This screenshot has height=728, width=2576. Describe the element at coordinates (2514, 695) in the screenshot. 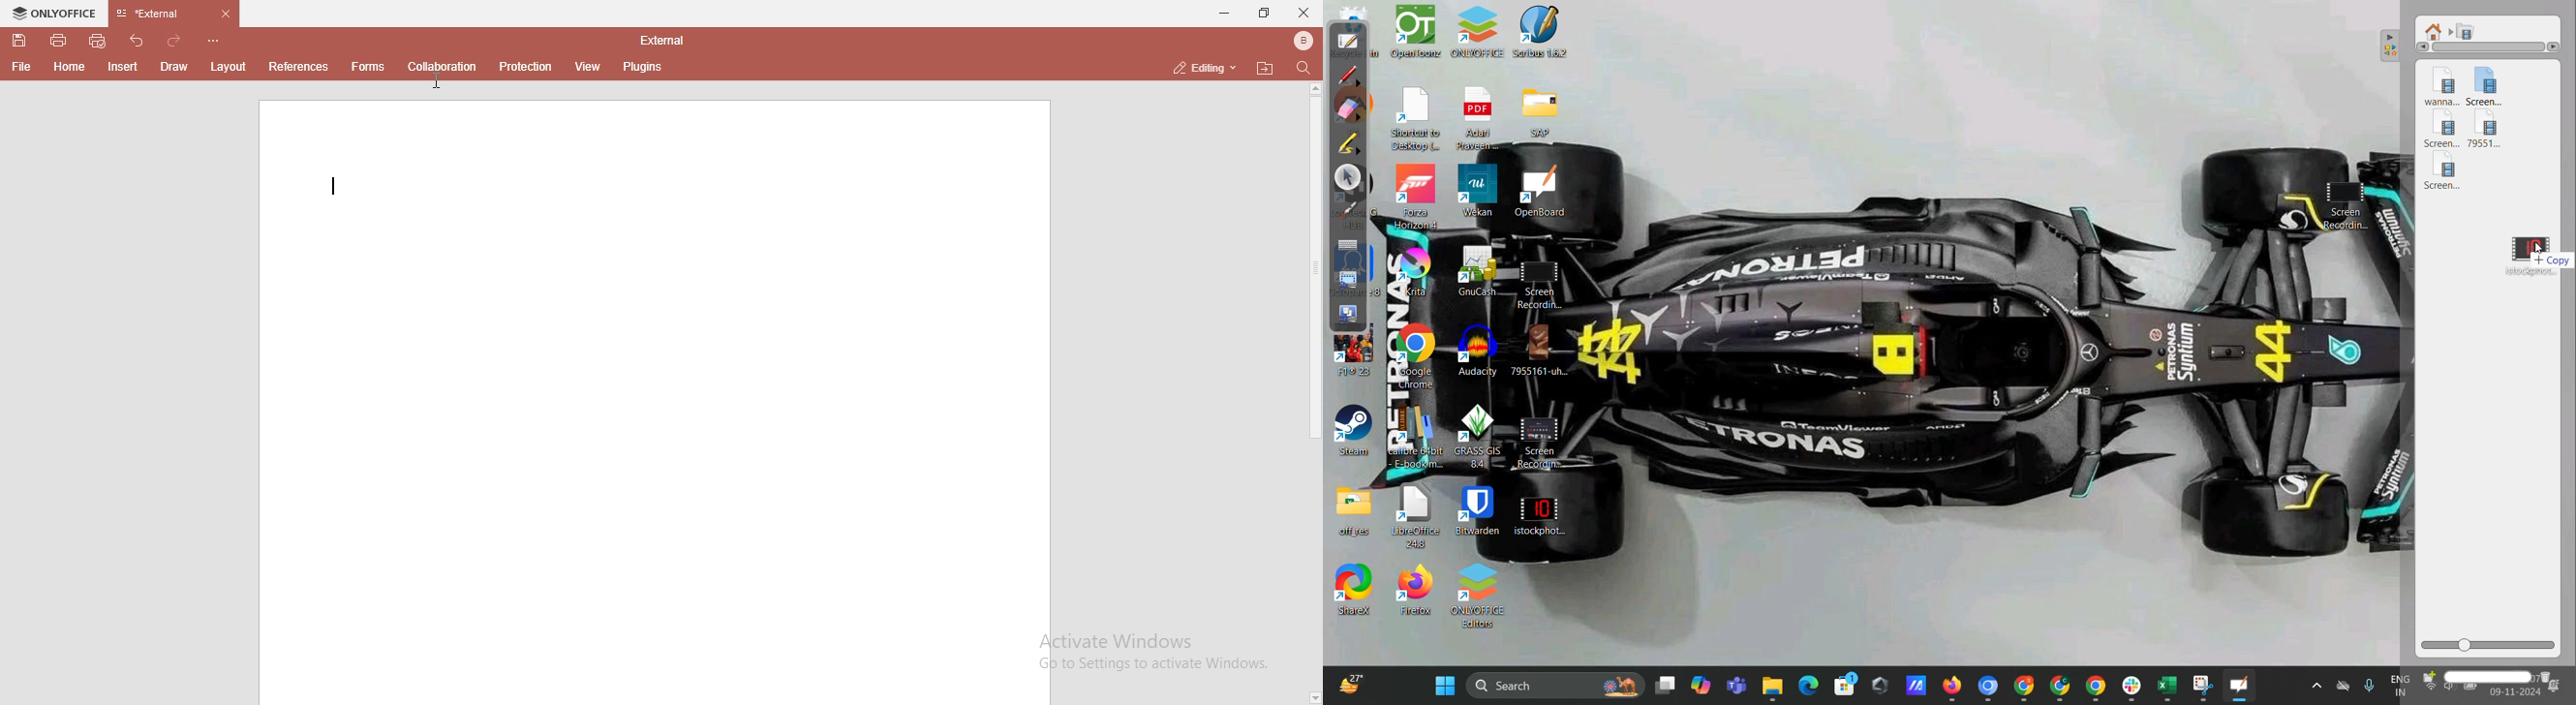

I see `date` at that location.